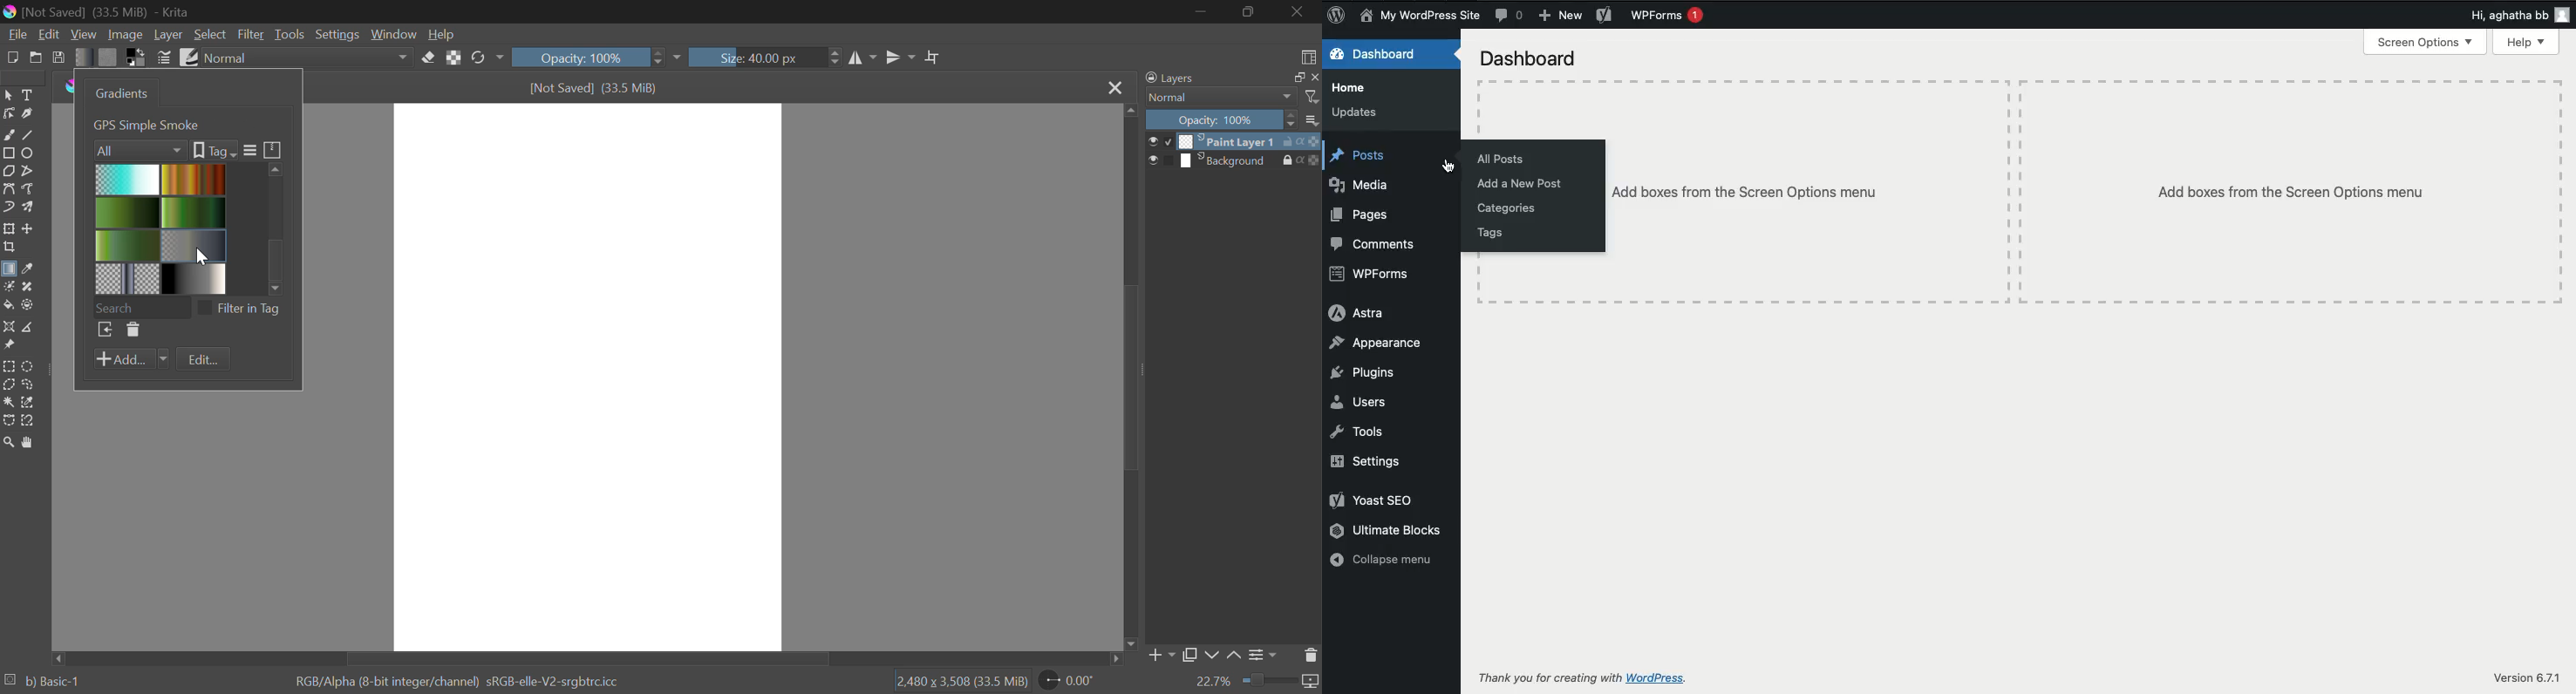 The height and width of the screenshot is (700, 2576). What do you see at coordinates (1423, 16) in the screenshot?
I see `Name` at bounding box center [1423, 16].